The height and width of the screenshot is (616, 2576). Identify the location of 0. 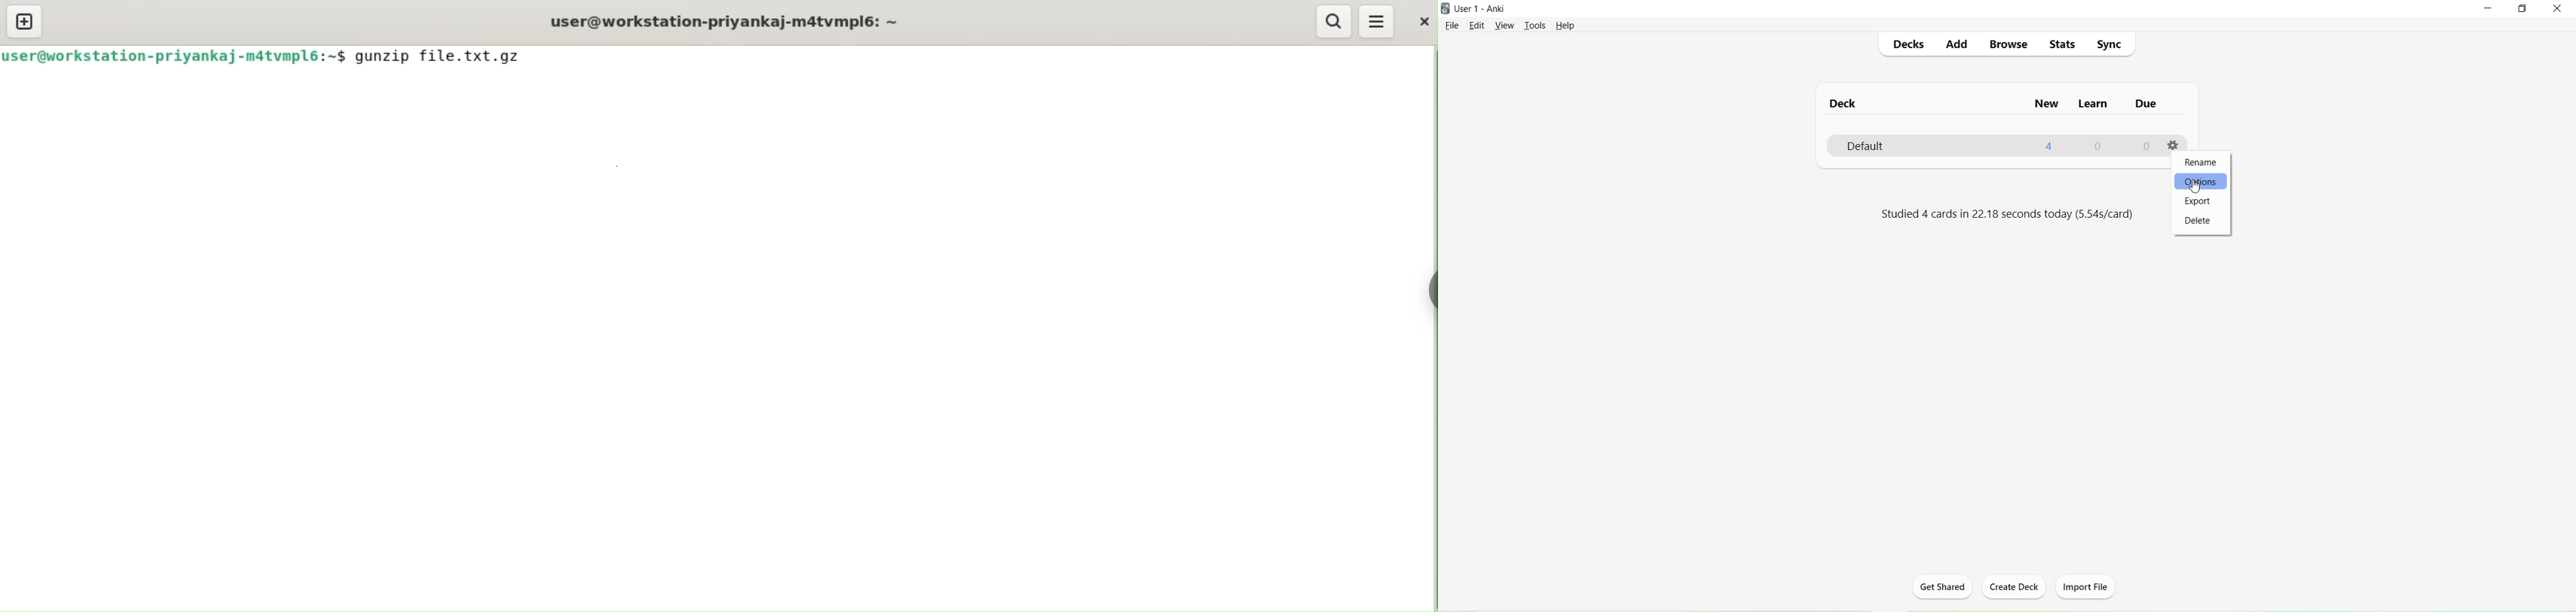
(2102, 145).